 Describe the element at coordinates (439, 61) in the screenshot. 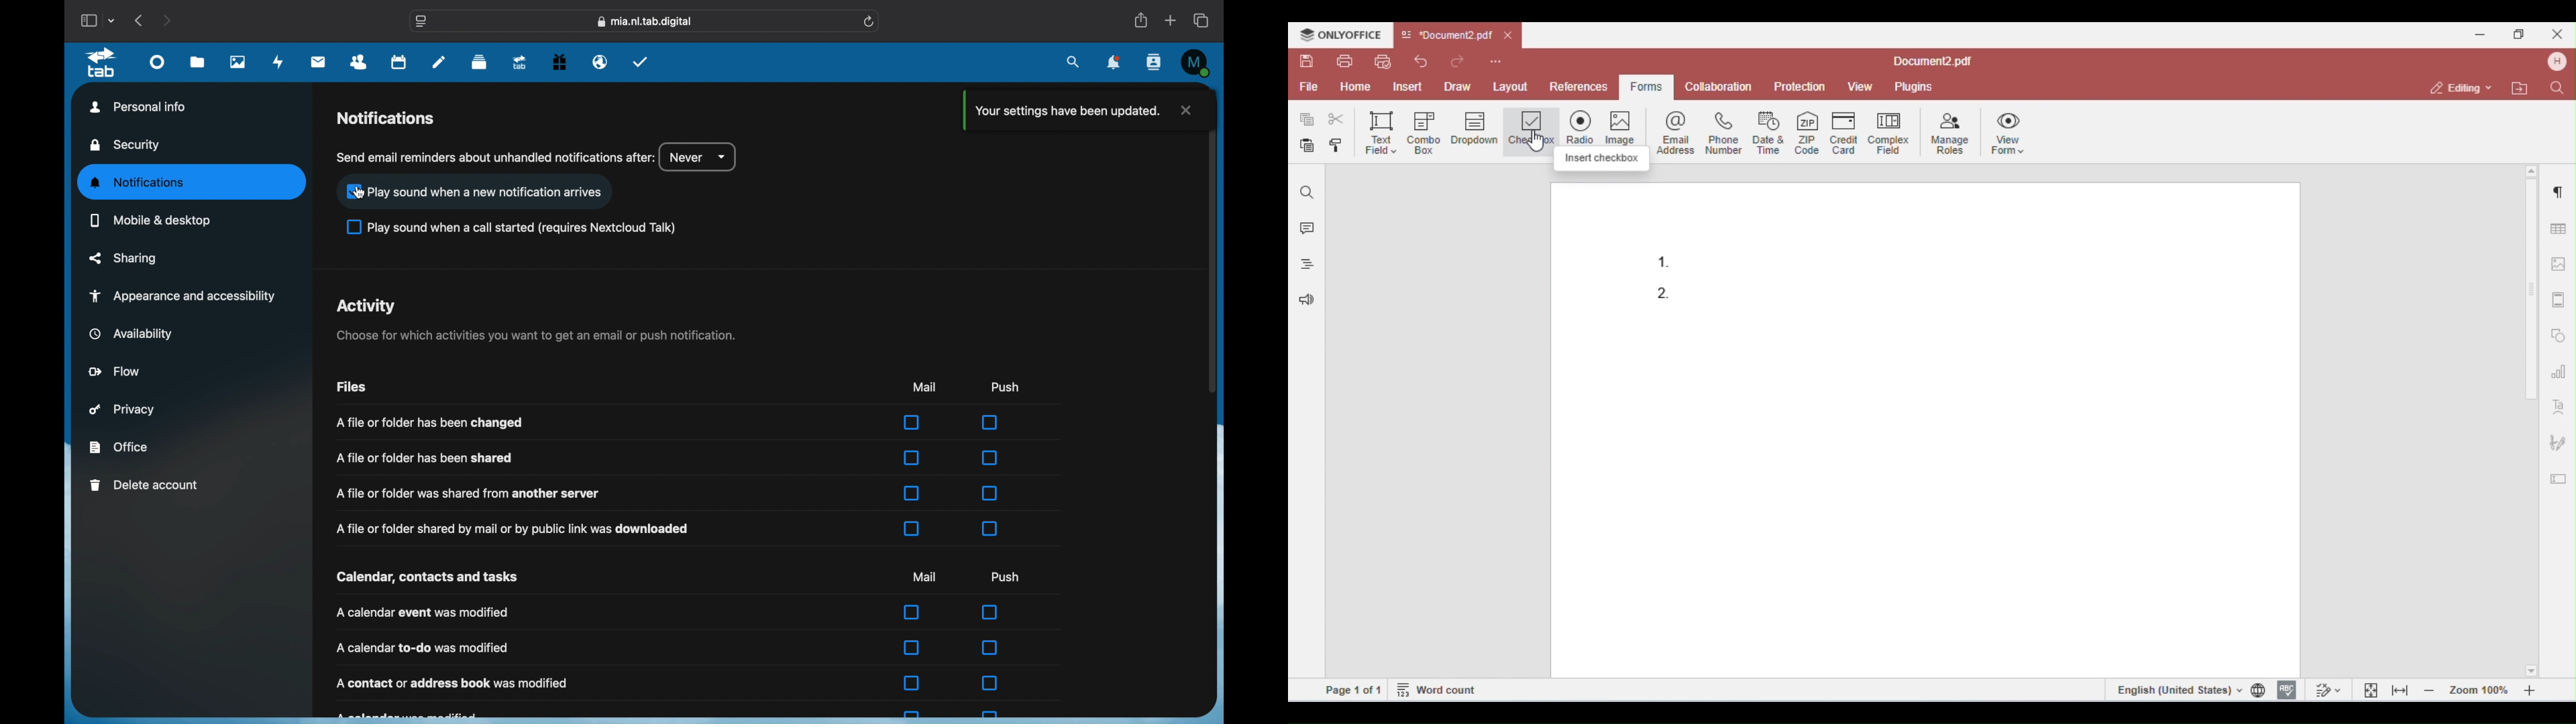

I see `notes` at that location.